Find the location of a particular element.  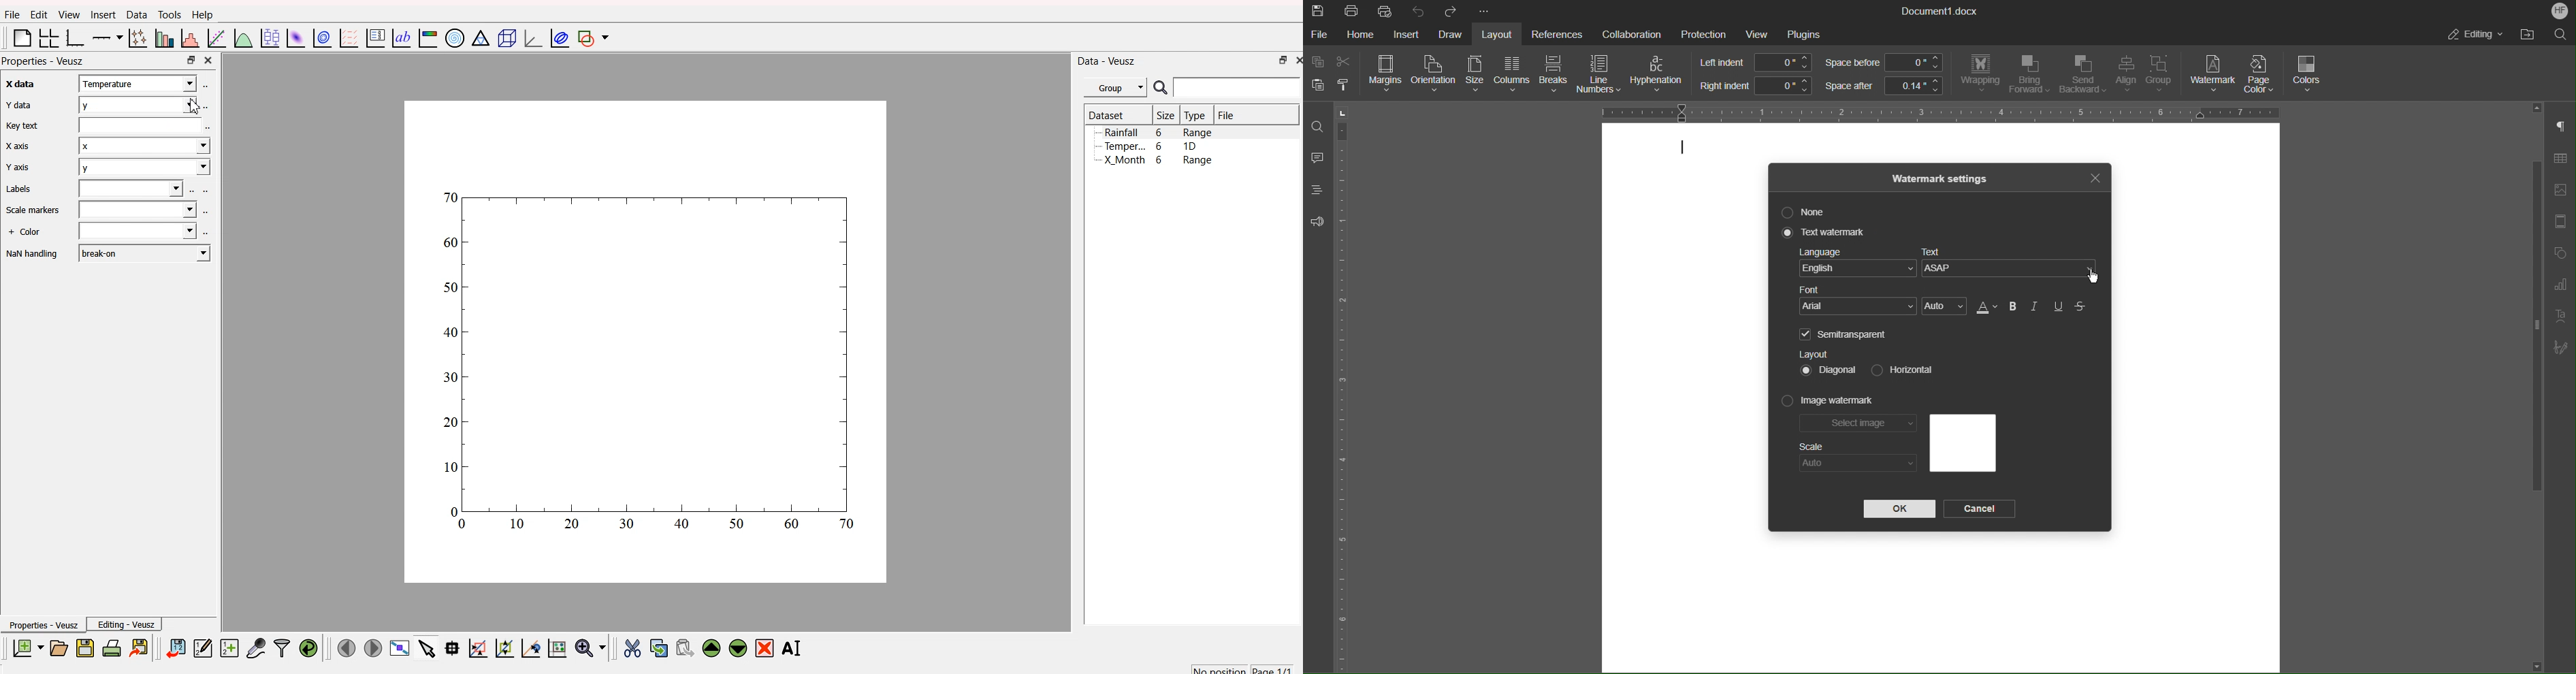

Horizontal Ruler is located at coordinates (1935, 111).